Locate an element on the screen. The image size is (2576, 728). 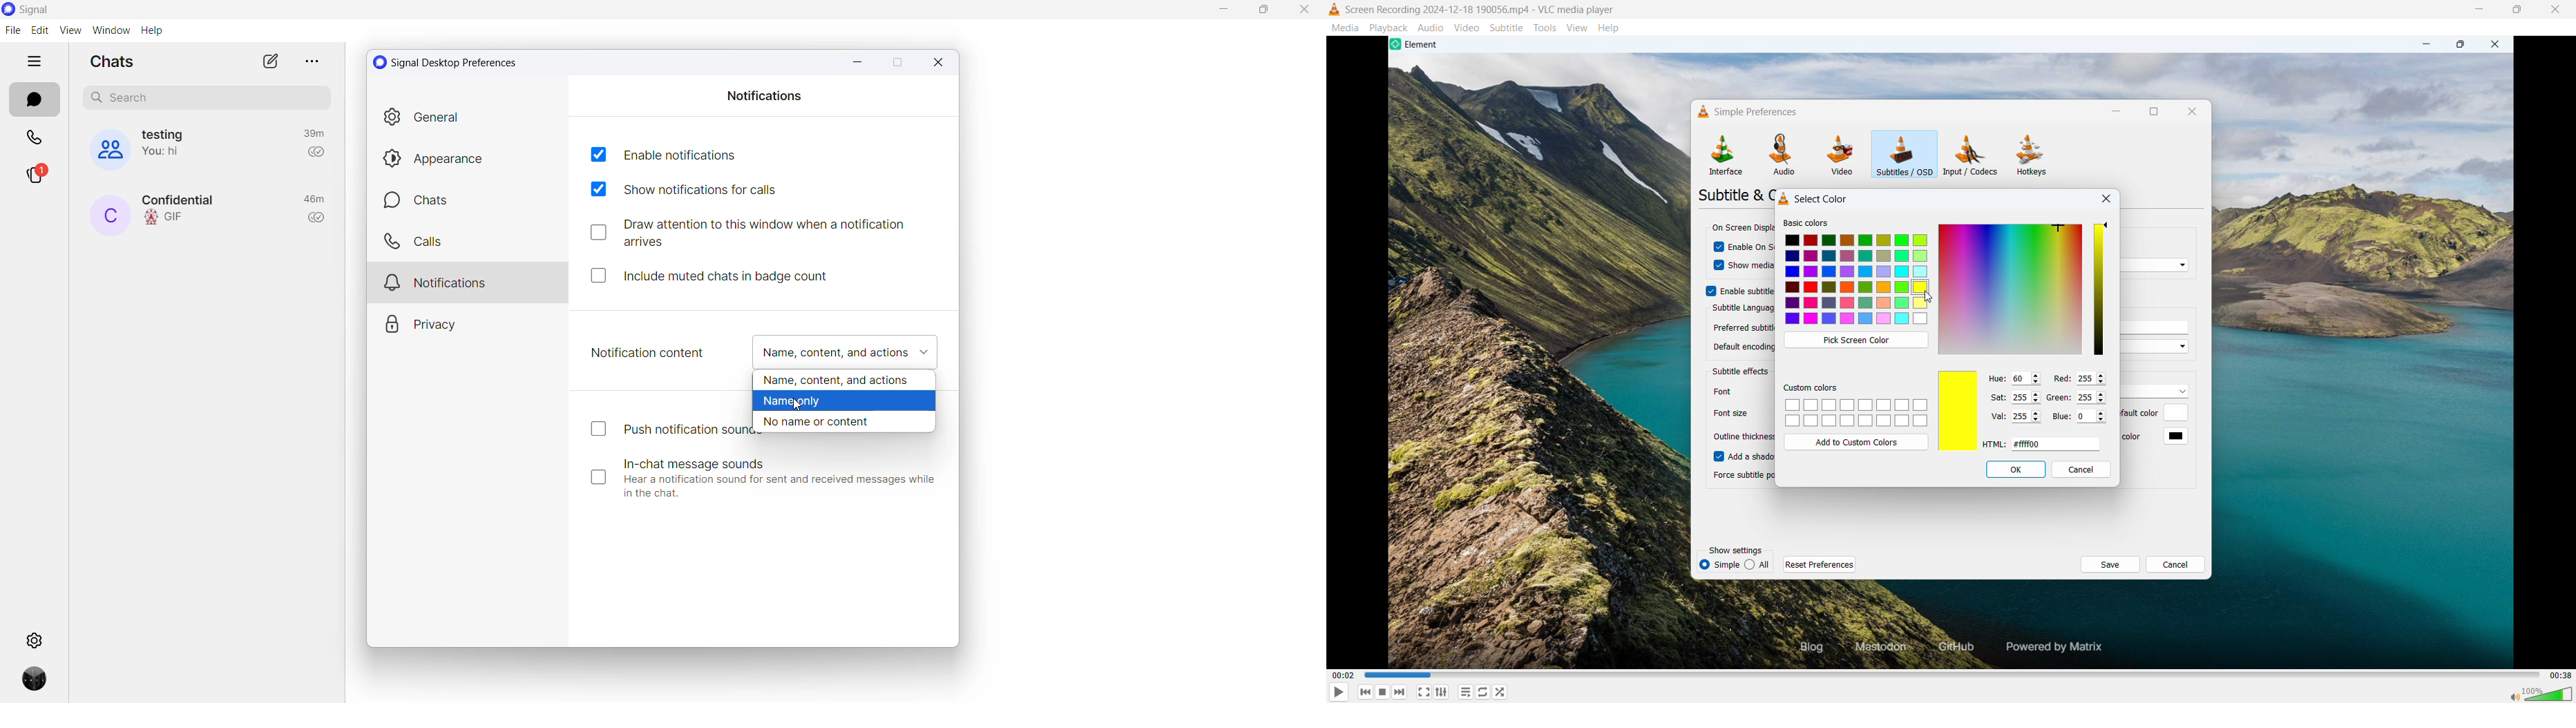
file is located at coordinates (12, 30).